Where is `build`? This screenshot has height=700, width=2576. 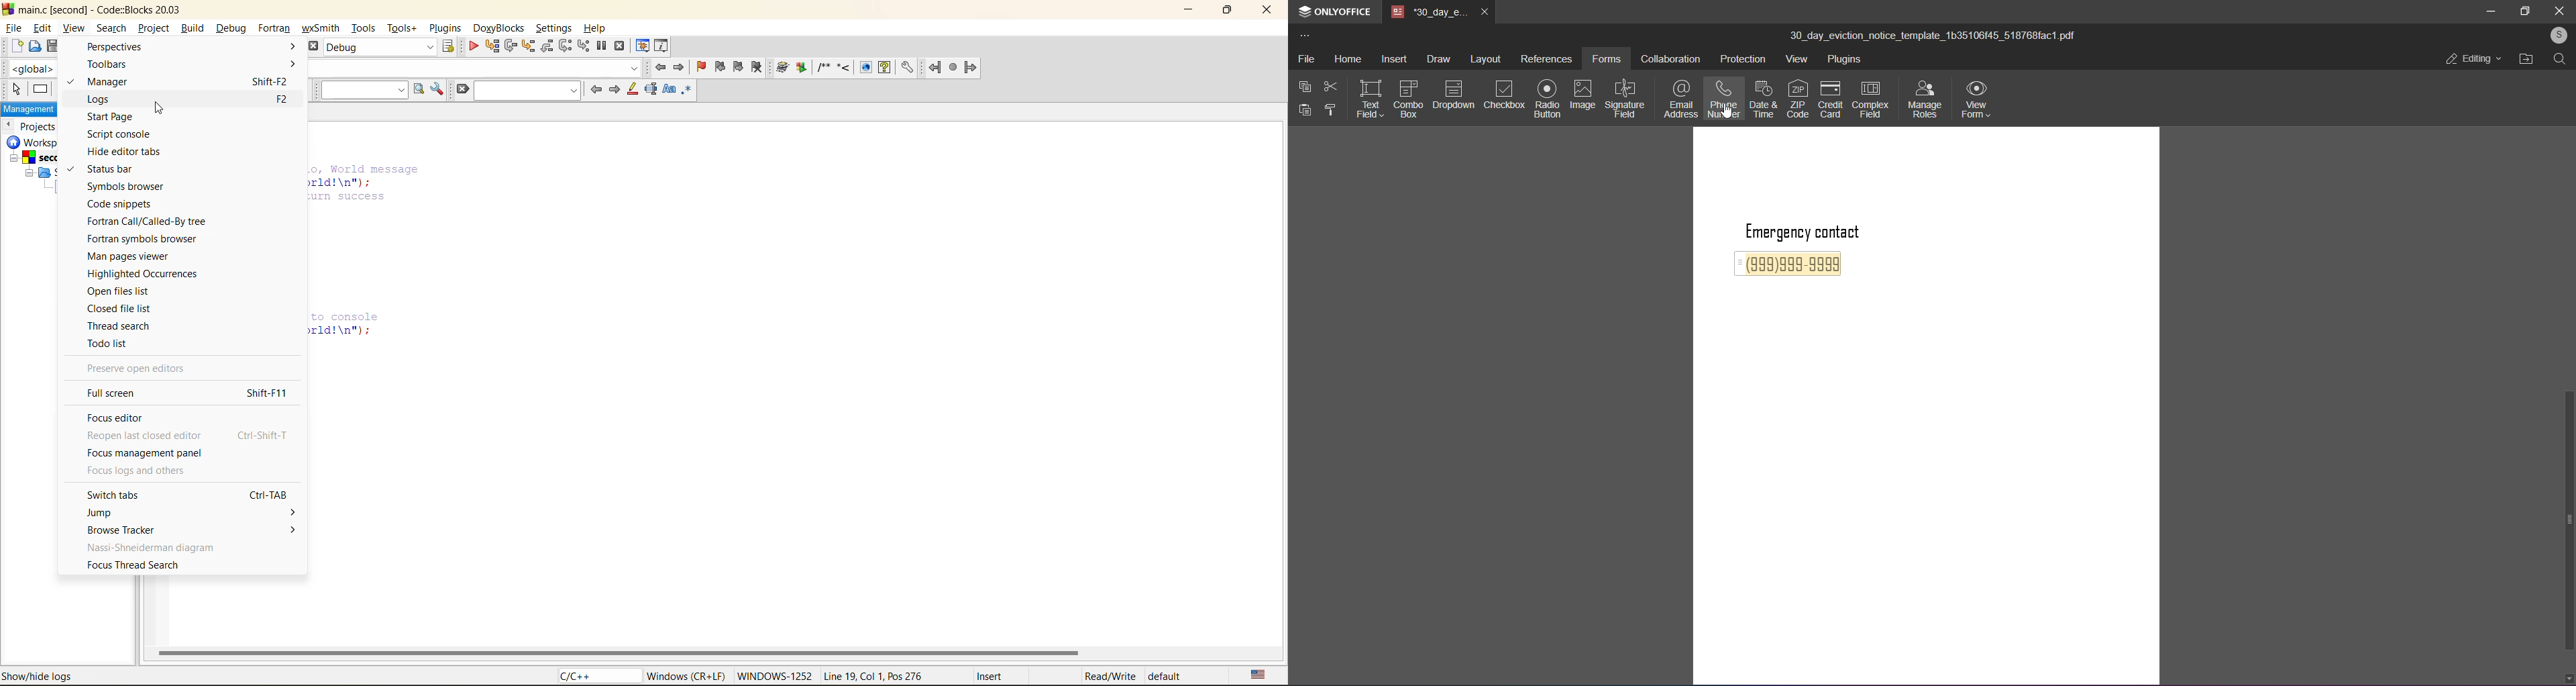 build is located at coordinates (193, 28).